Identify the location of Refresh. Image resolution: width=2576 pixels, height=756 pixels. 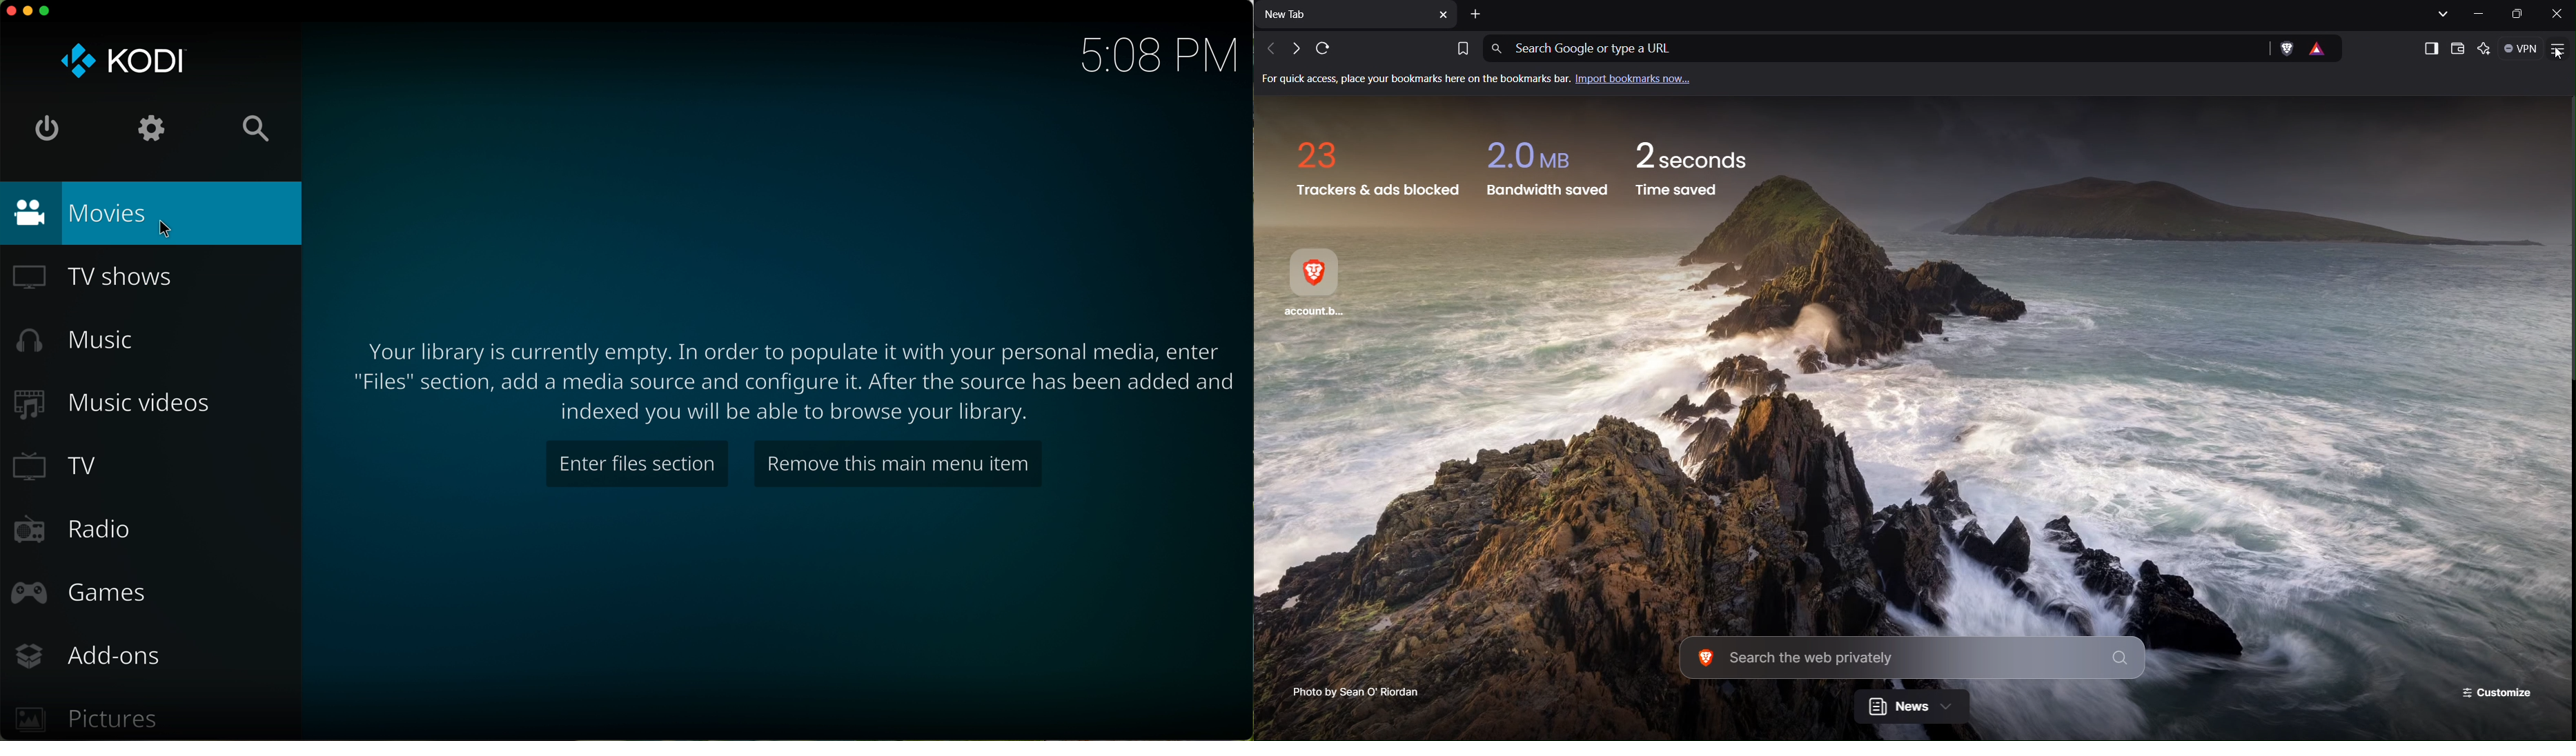
(1321, 49).